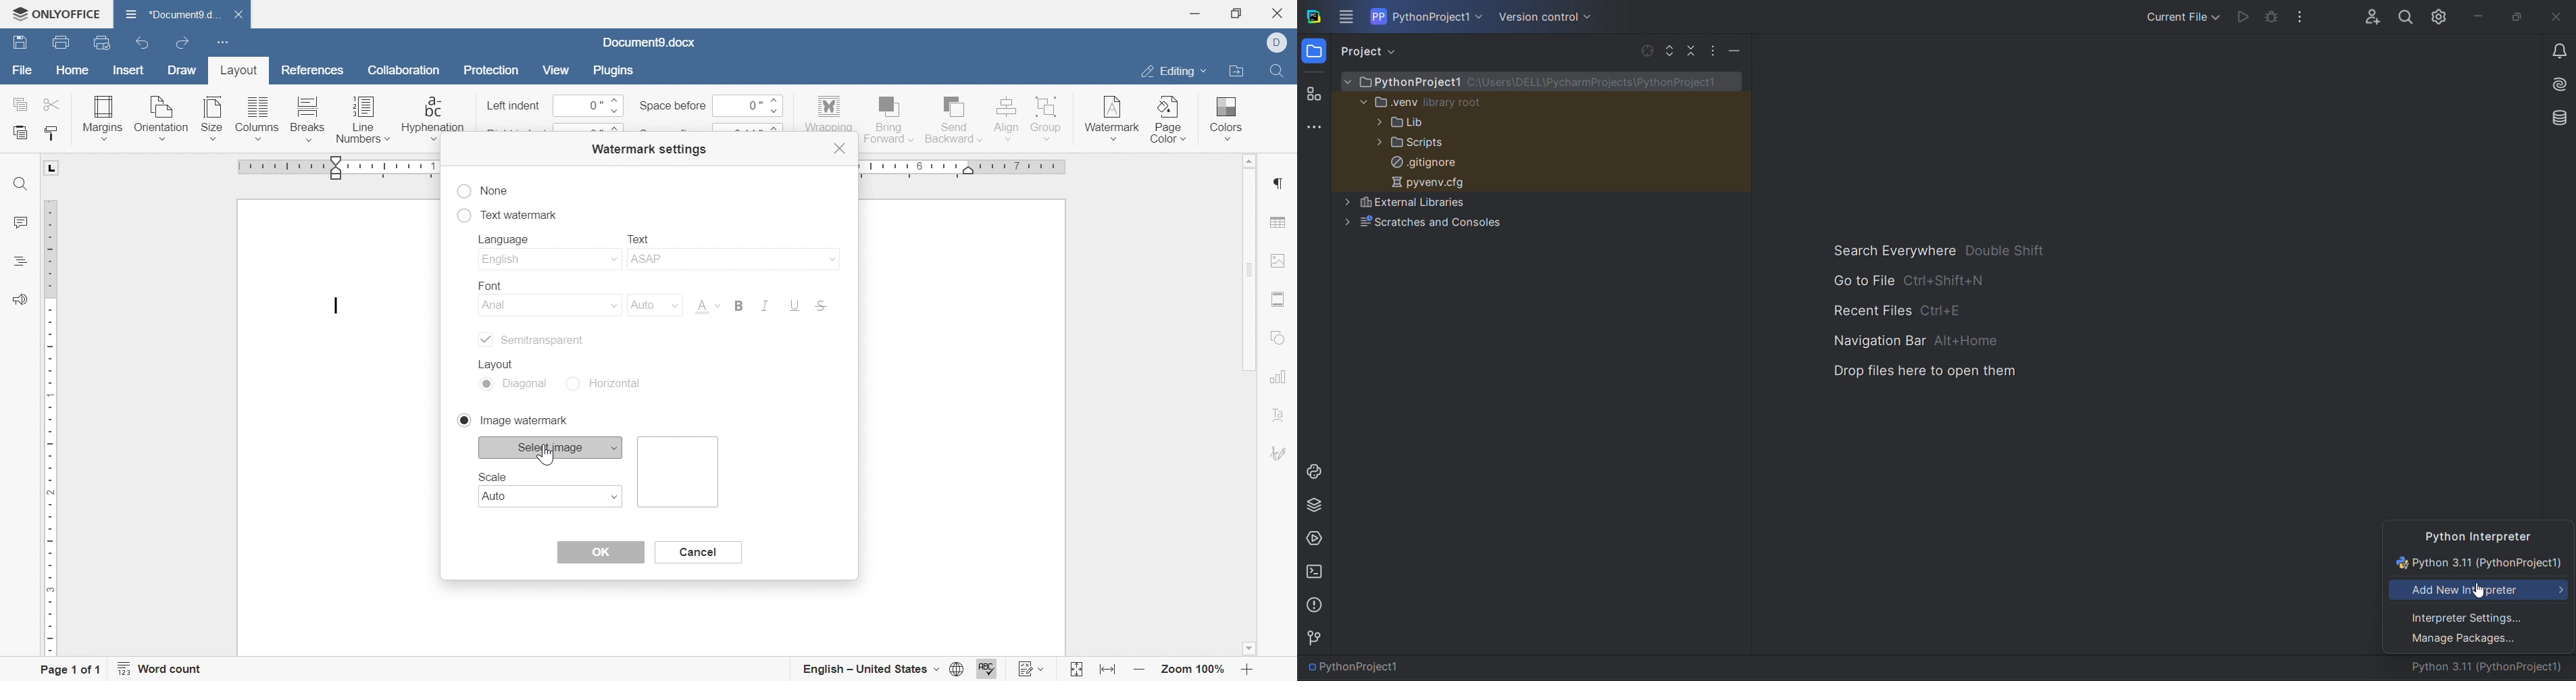 The height and width of the screenshot is (700, 2576). I want to click on scroll bar, so click(1247, 270).